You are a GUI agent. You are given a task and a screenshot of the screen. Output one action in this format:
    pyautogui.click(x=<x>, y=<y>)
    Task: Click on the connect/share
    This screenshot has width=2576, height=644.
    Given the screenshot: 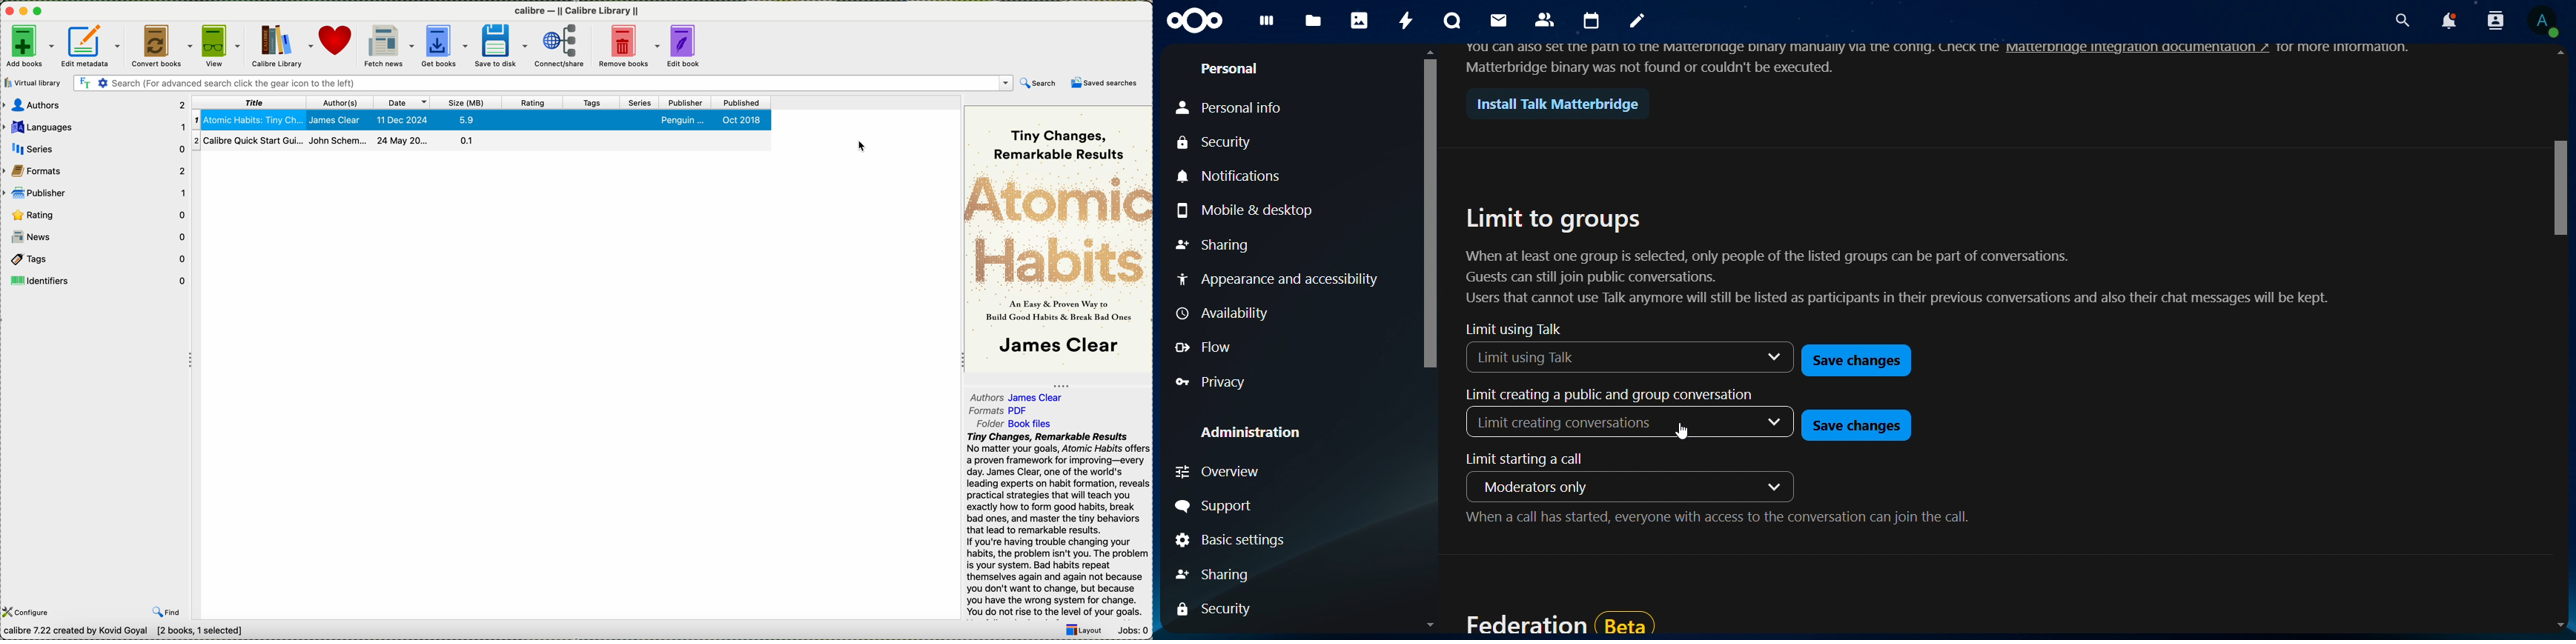 What is the action you would take?
    pyautogui.click(x=561, y=46)
    